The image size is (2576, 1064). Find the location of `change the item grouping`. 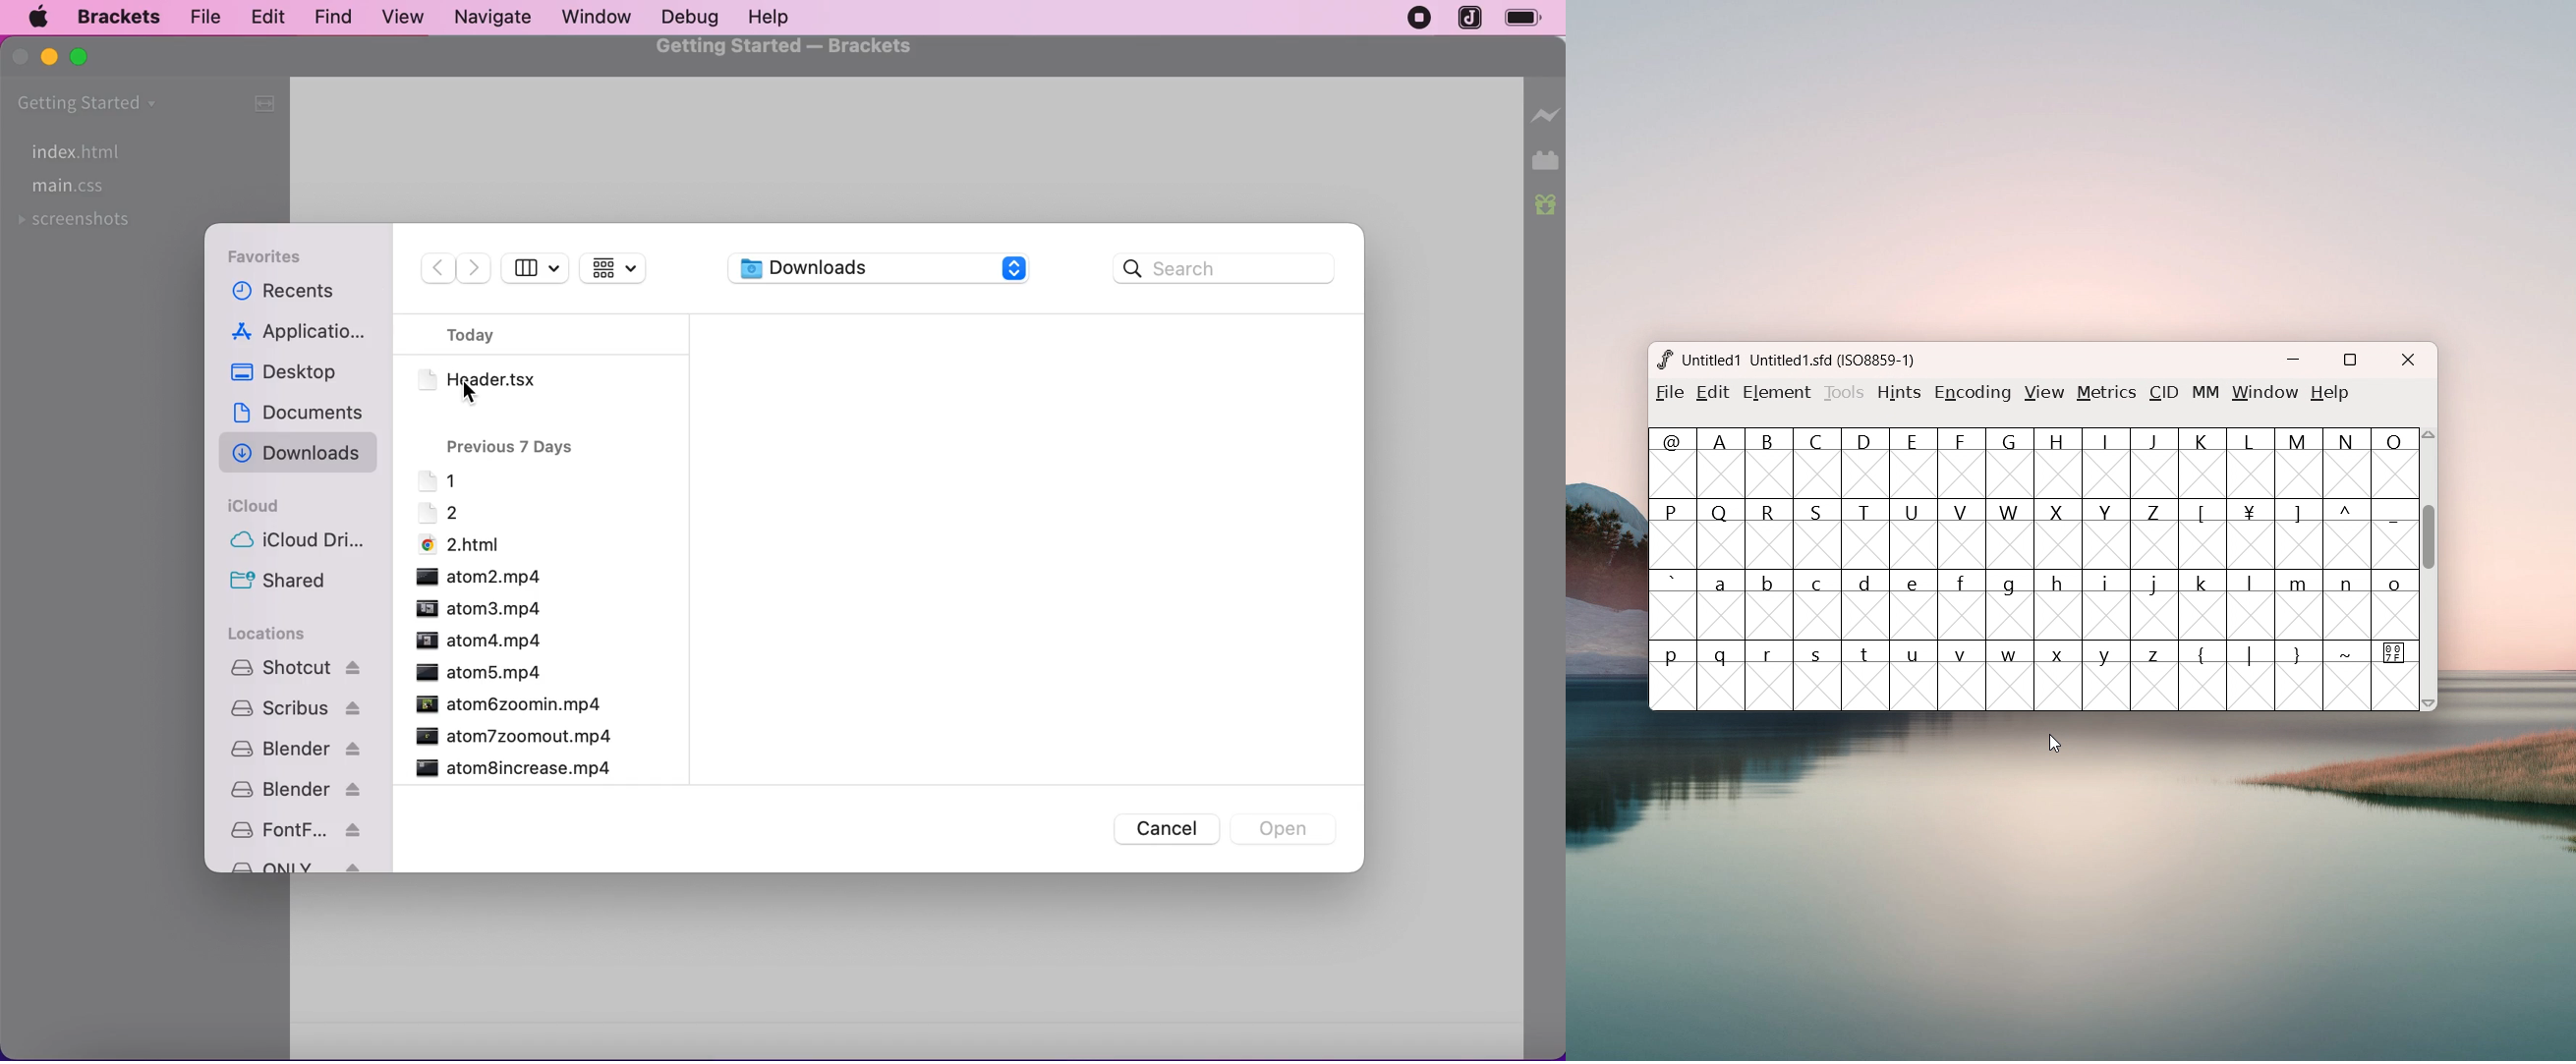

change the item grouping is located at coordinates (624, 267).